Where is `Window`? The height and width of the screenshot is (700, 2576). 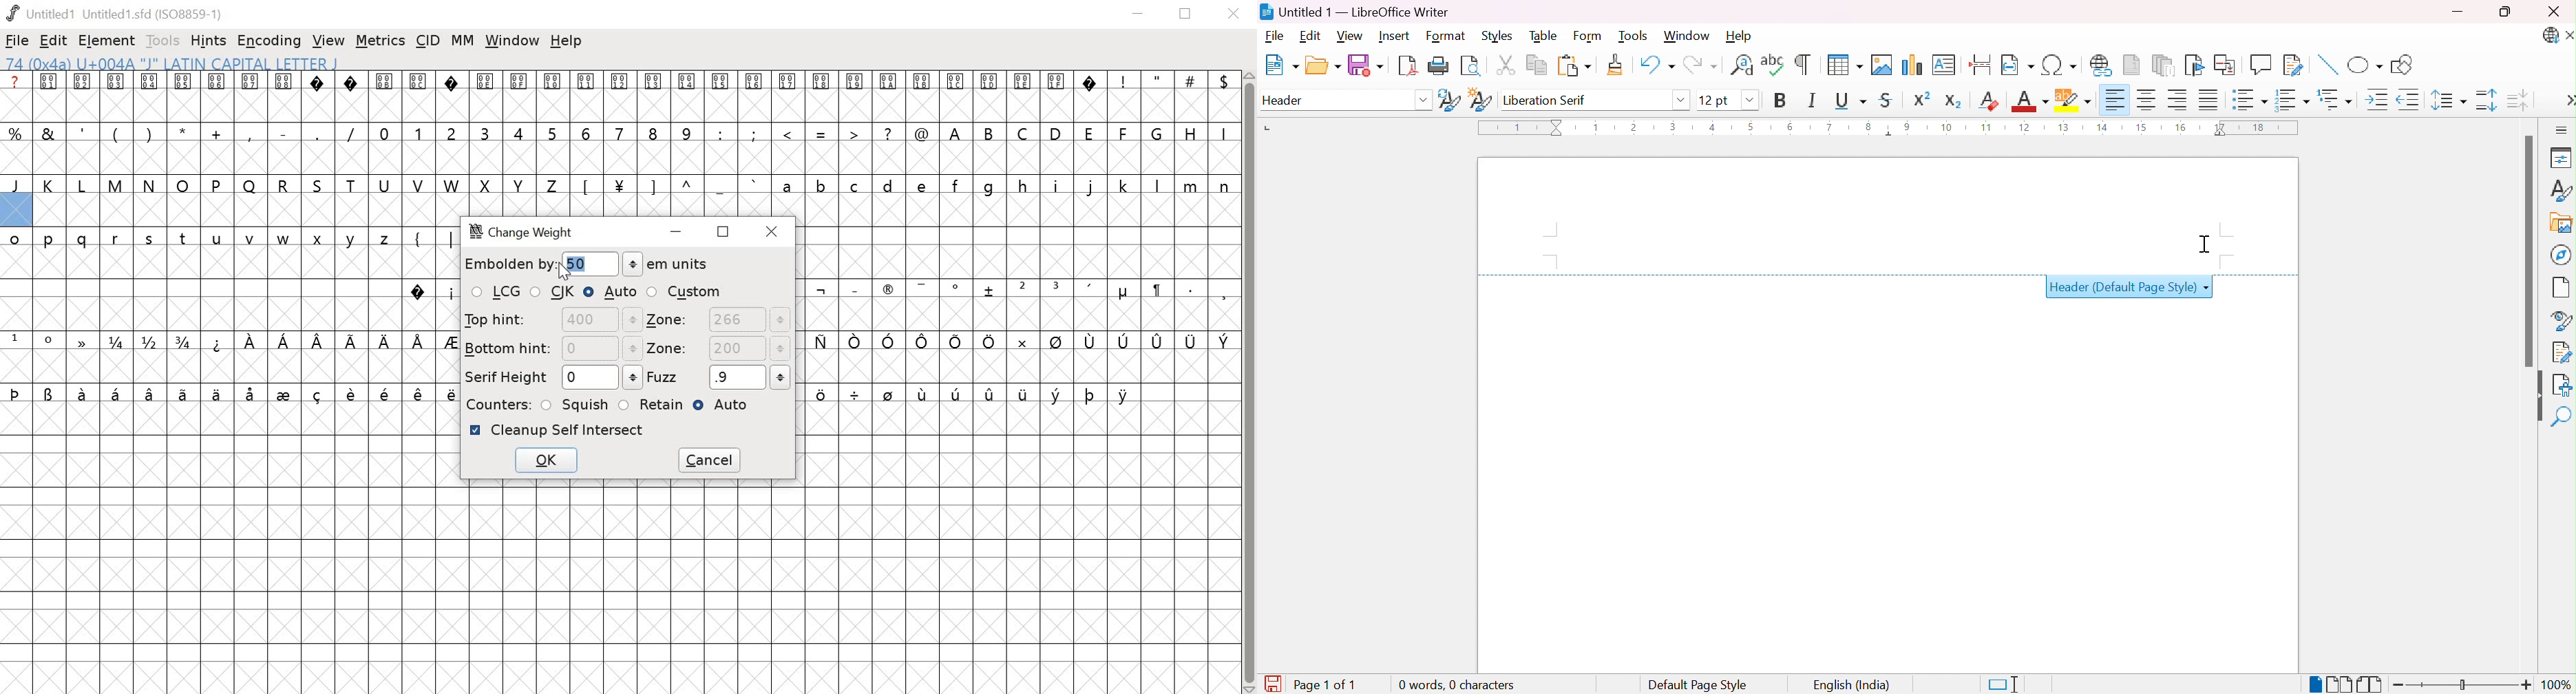
Window is located at coordinates (1688, 36).